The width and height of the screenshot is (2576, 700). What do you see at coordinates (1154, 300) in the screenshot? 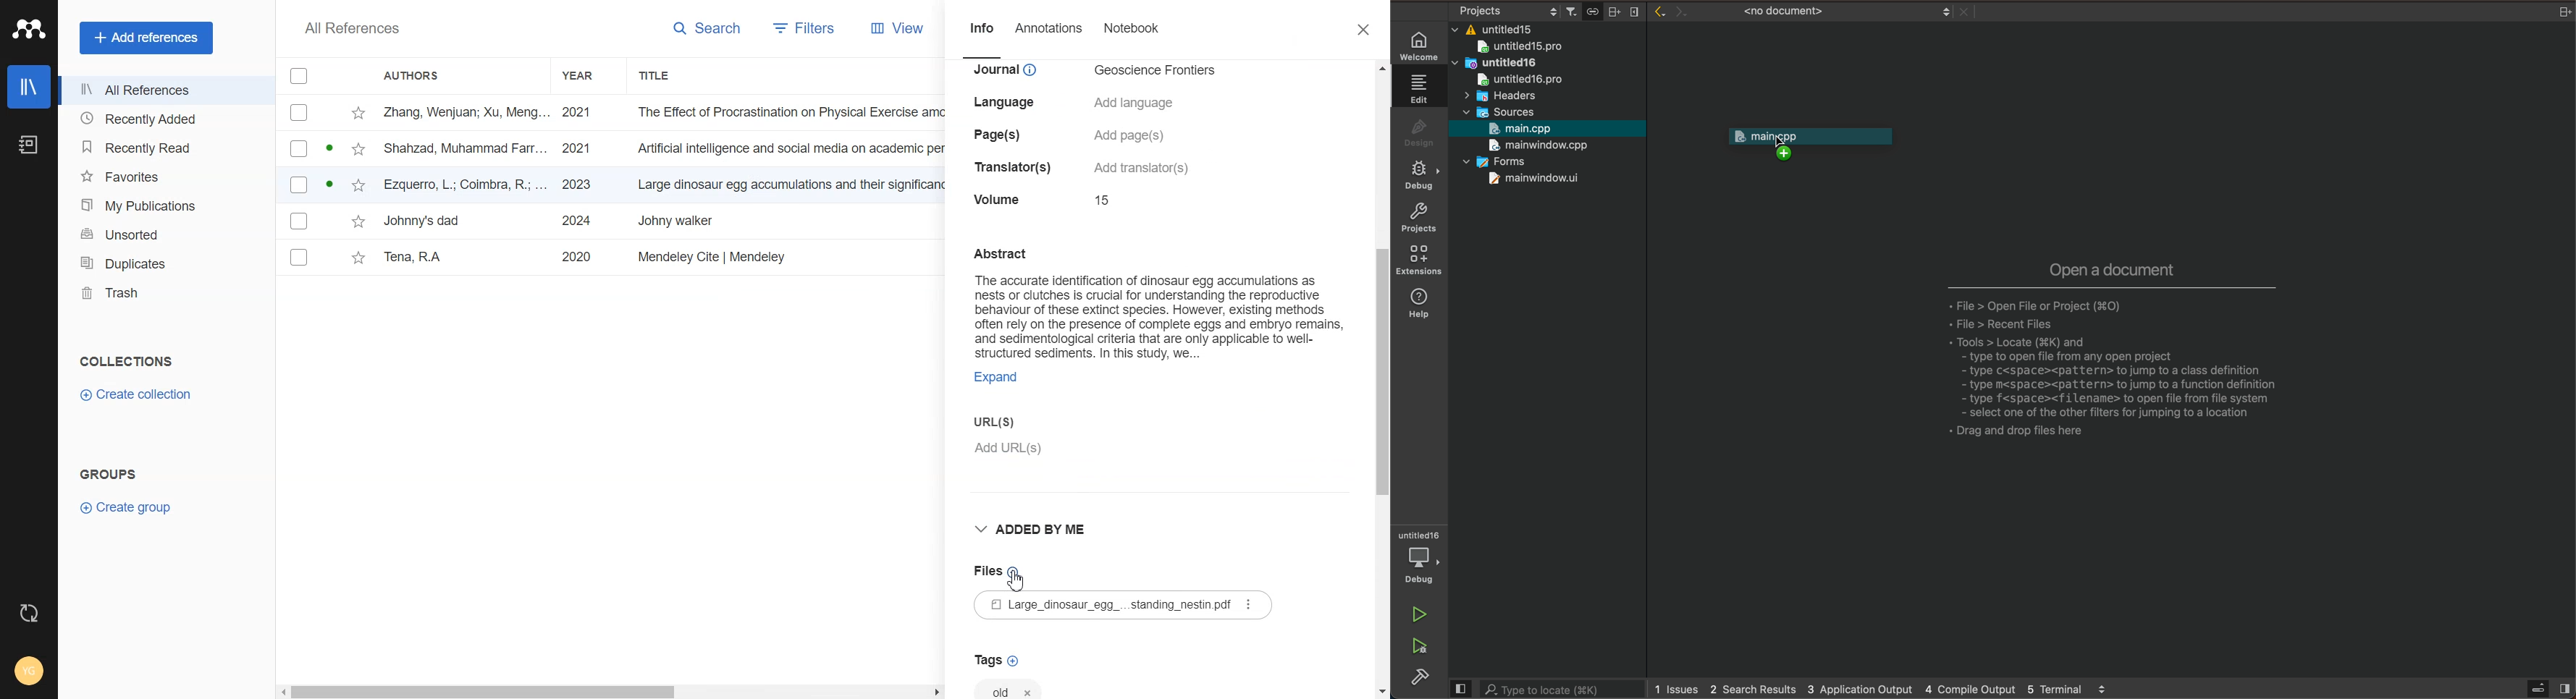
I see `Text` at bounding box center [1154, 300].